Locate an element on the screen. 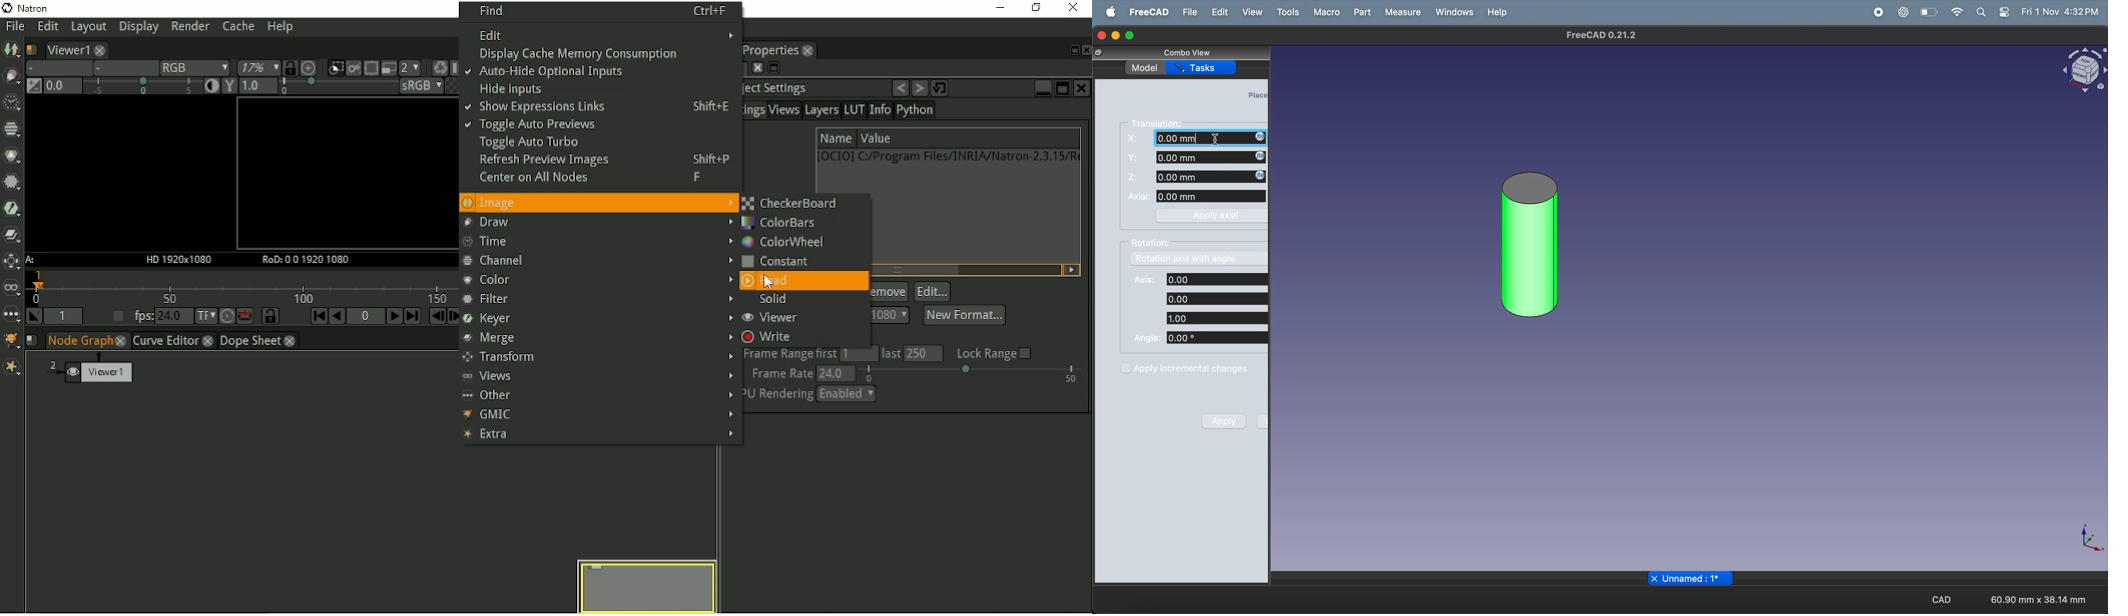  X: is located at coordinates (1134, 139).